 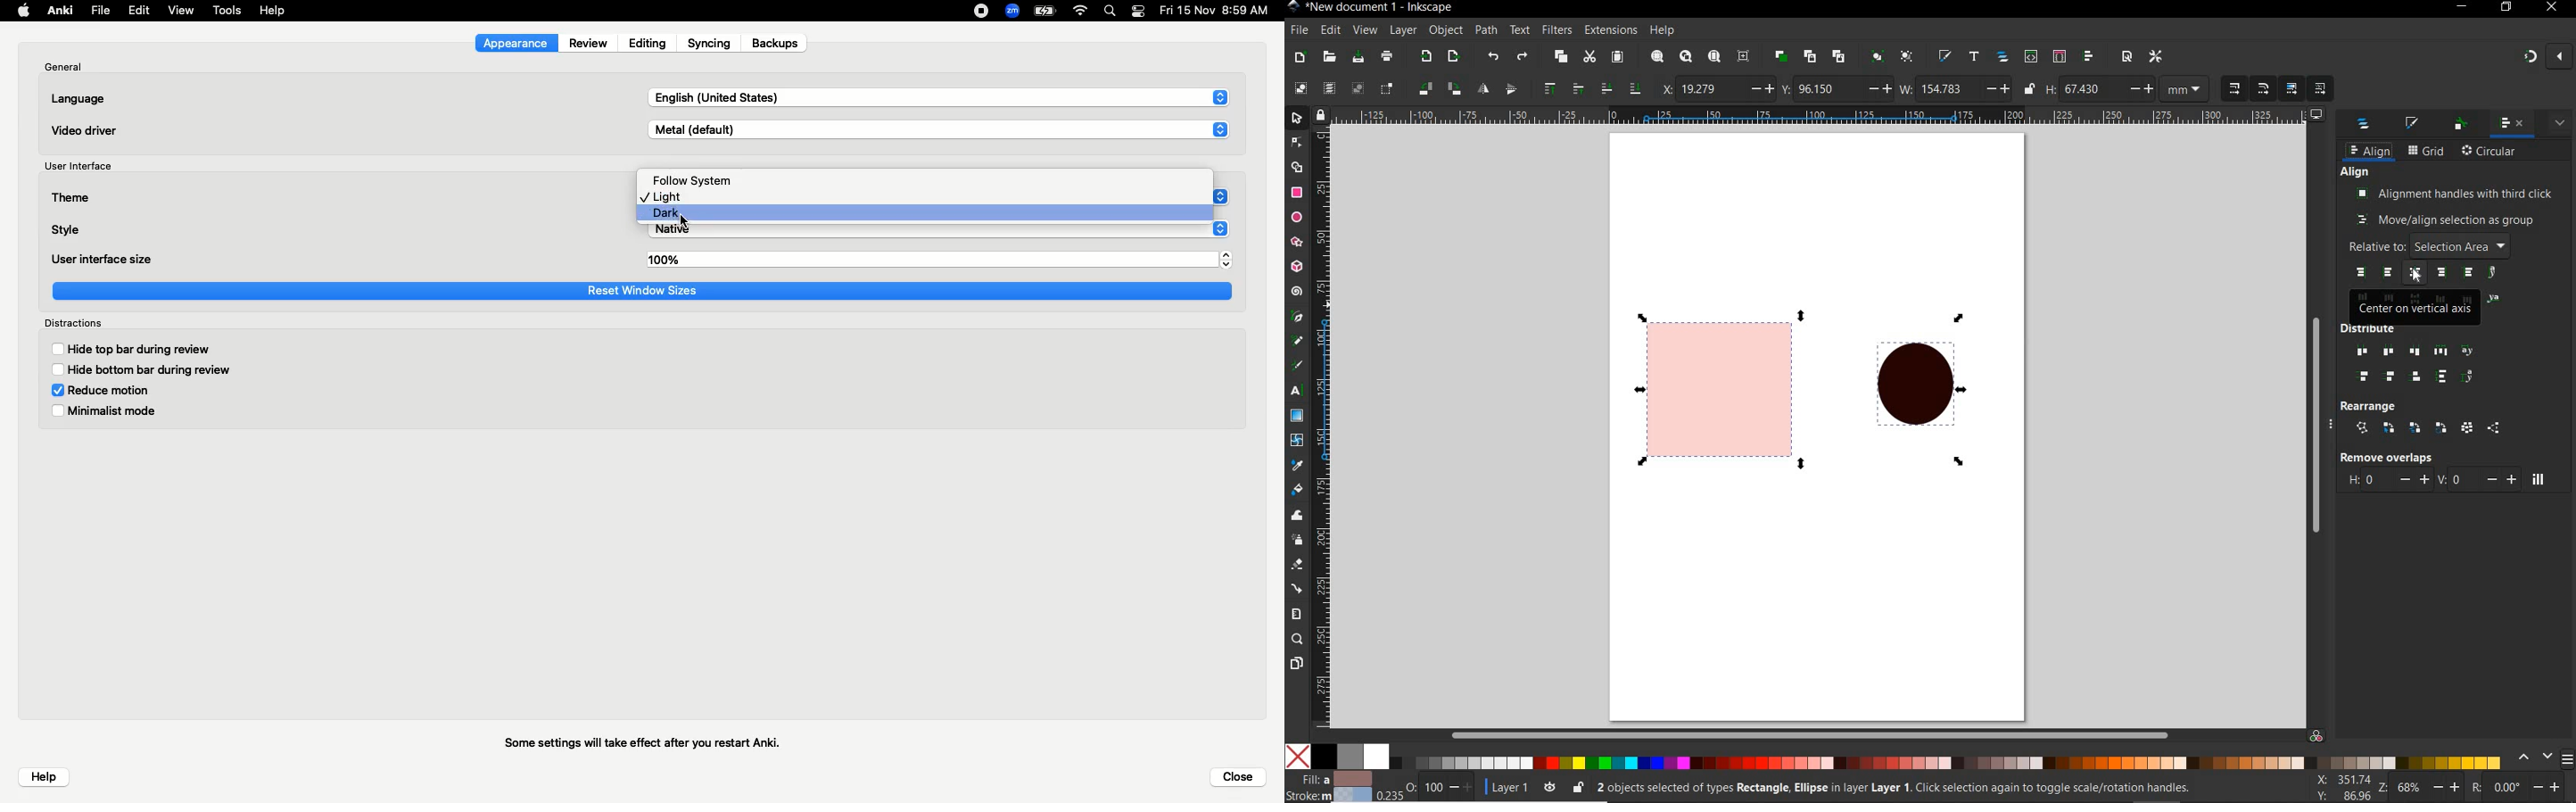 I want to click on Hide top bar during review, so click(x=131, y=349).